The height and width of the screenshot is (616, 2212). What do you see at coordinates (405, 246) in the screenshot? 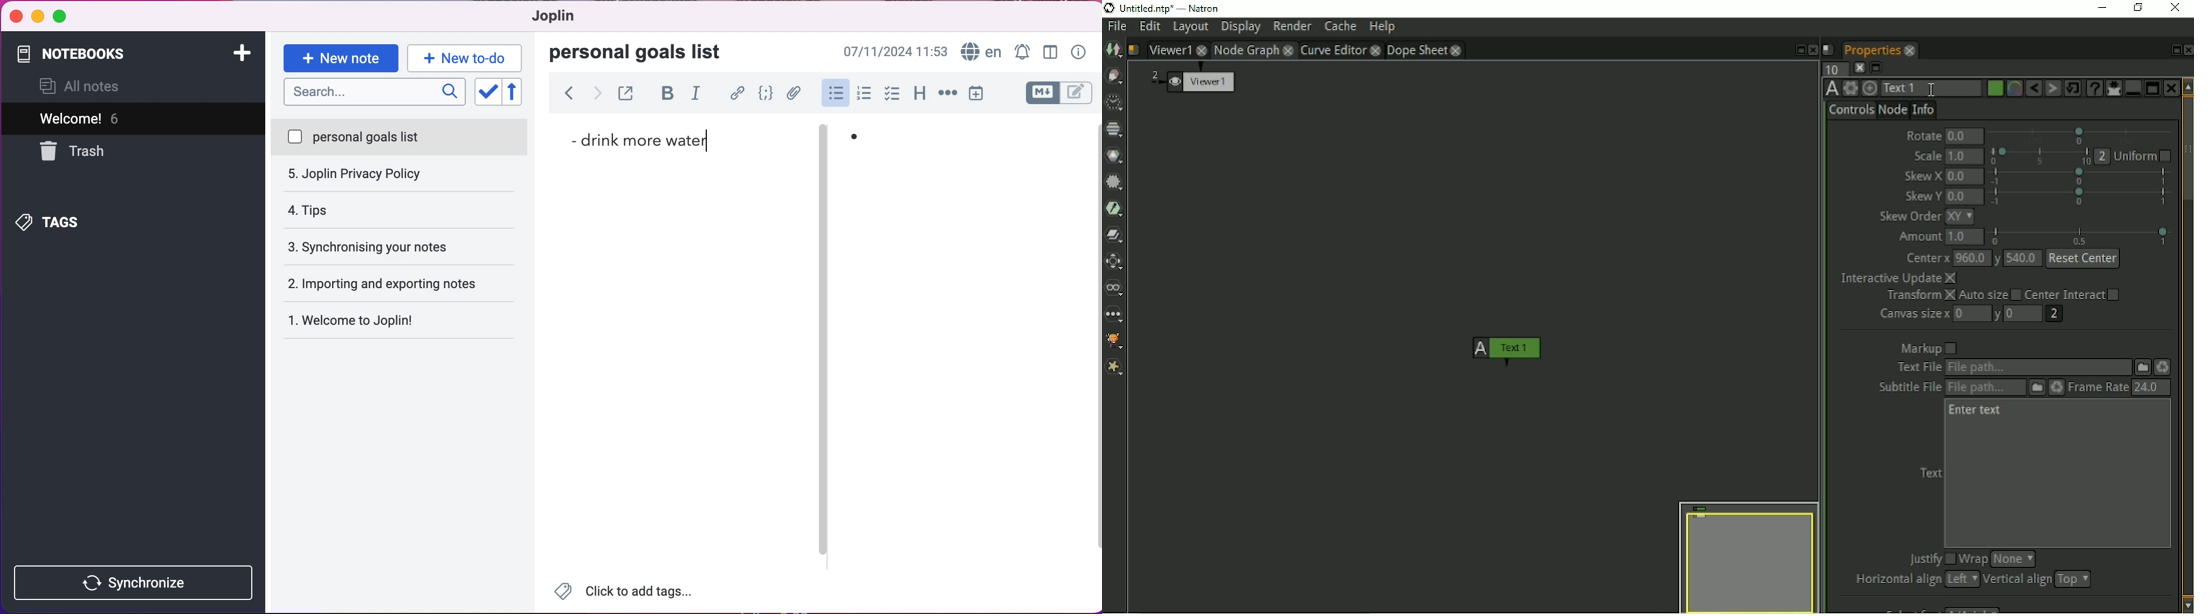
I see `importing and exporting notes` at bounding box center [405, 246].